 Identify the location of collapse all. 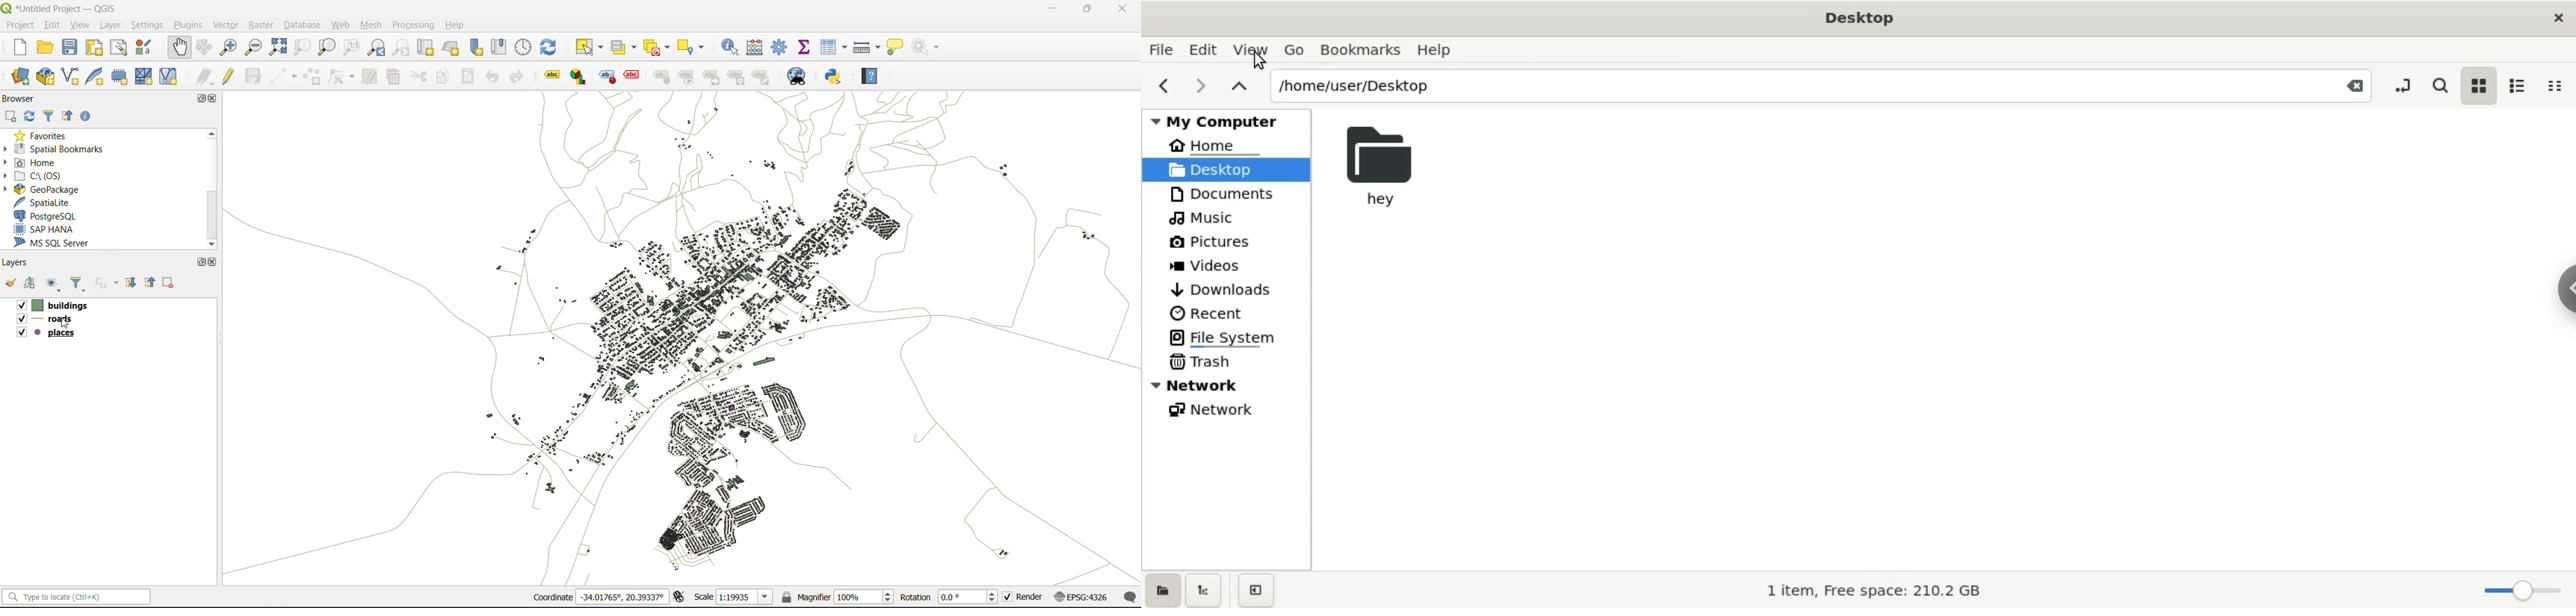
(68, 117).